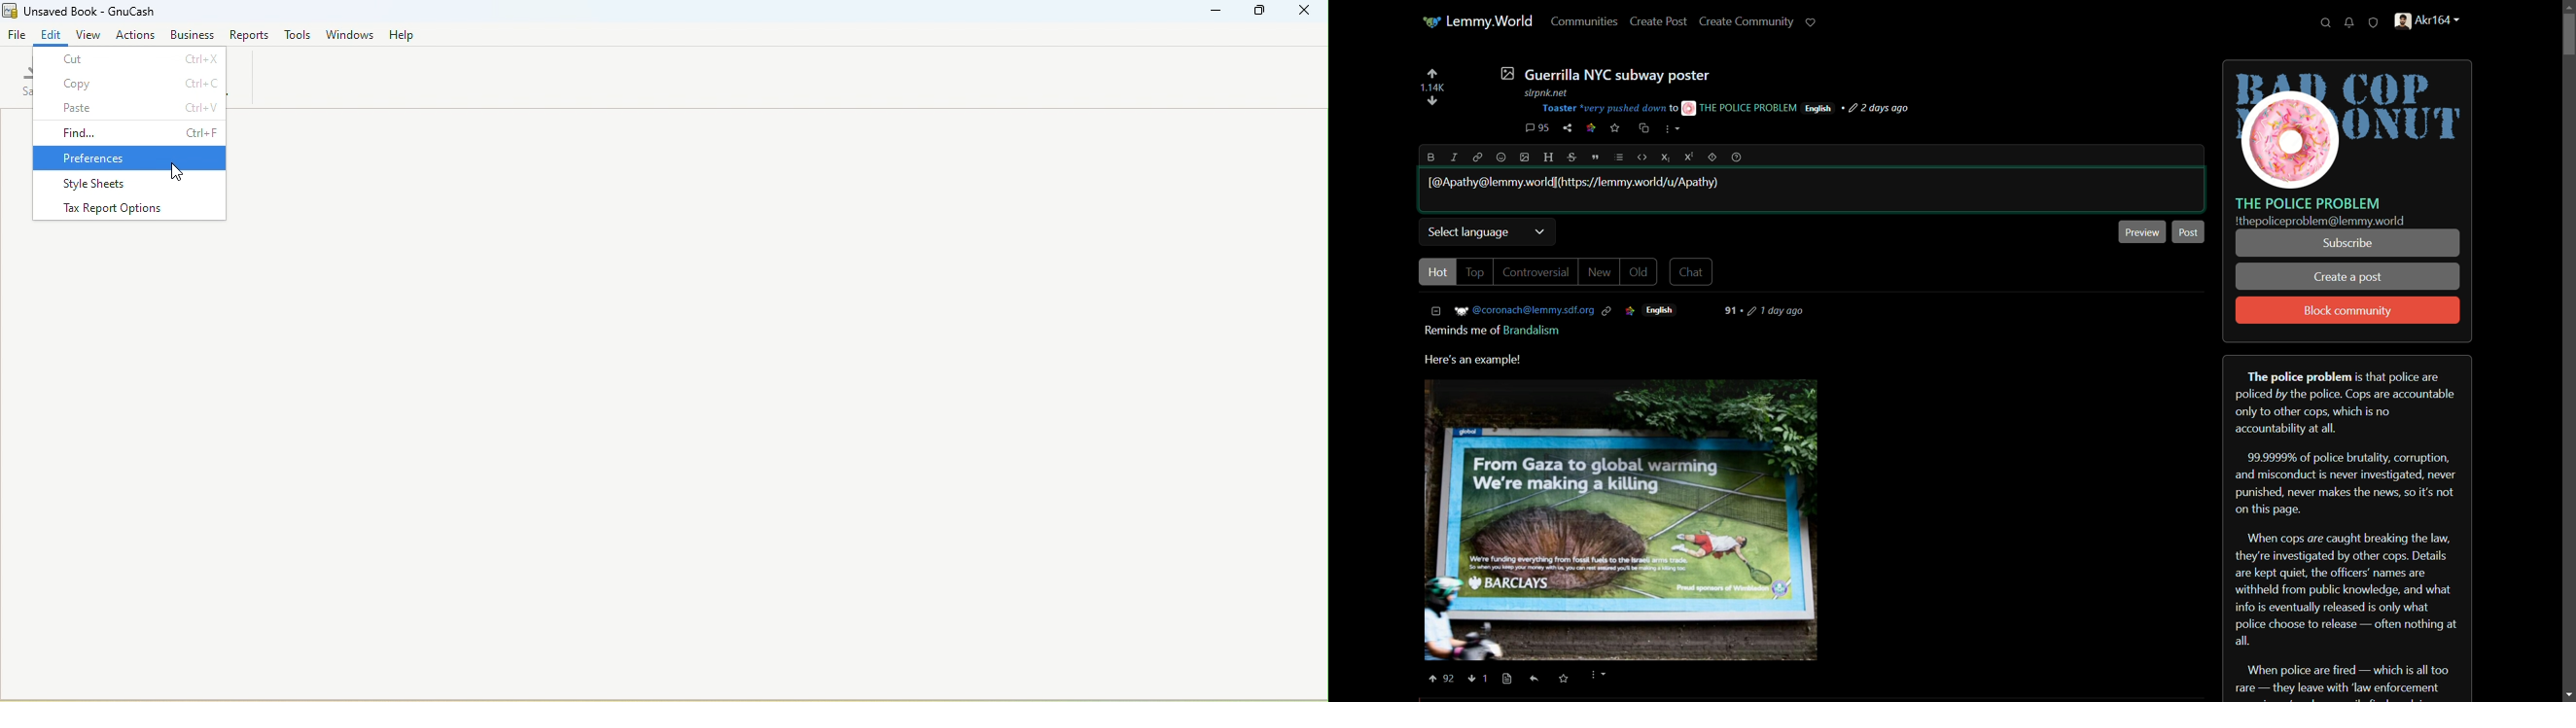  I want to click on Close, so click(1303, 14).